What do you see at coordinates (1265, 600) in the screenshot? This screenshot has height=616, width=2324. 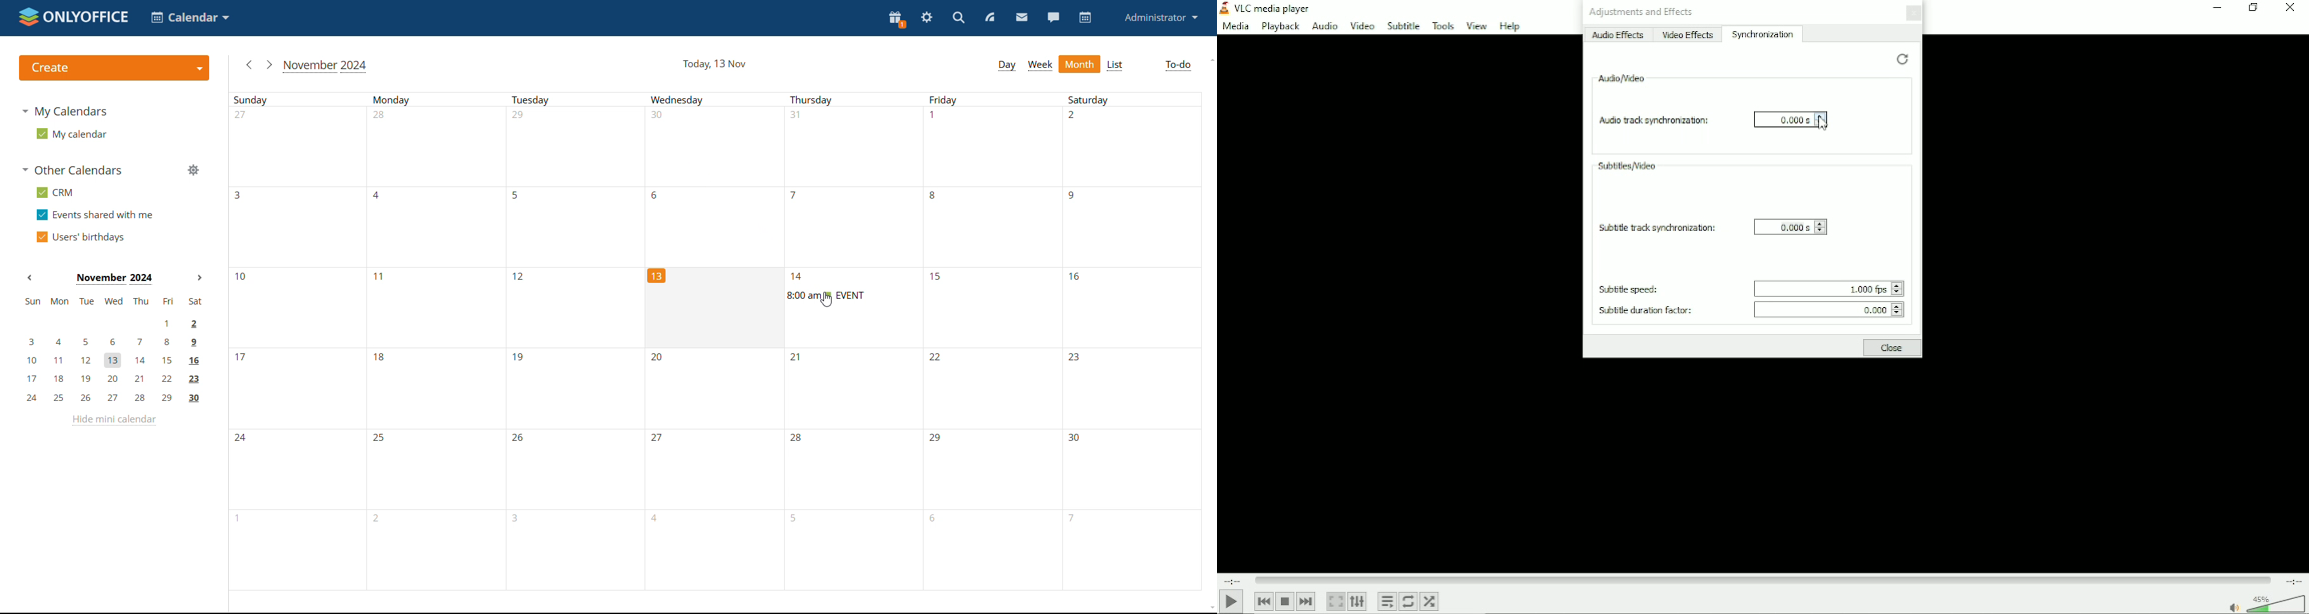 I see `Previous` at bounding box center [1265, 600].